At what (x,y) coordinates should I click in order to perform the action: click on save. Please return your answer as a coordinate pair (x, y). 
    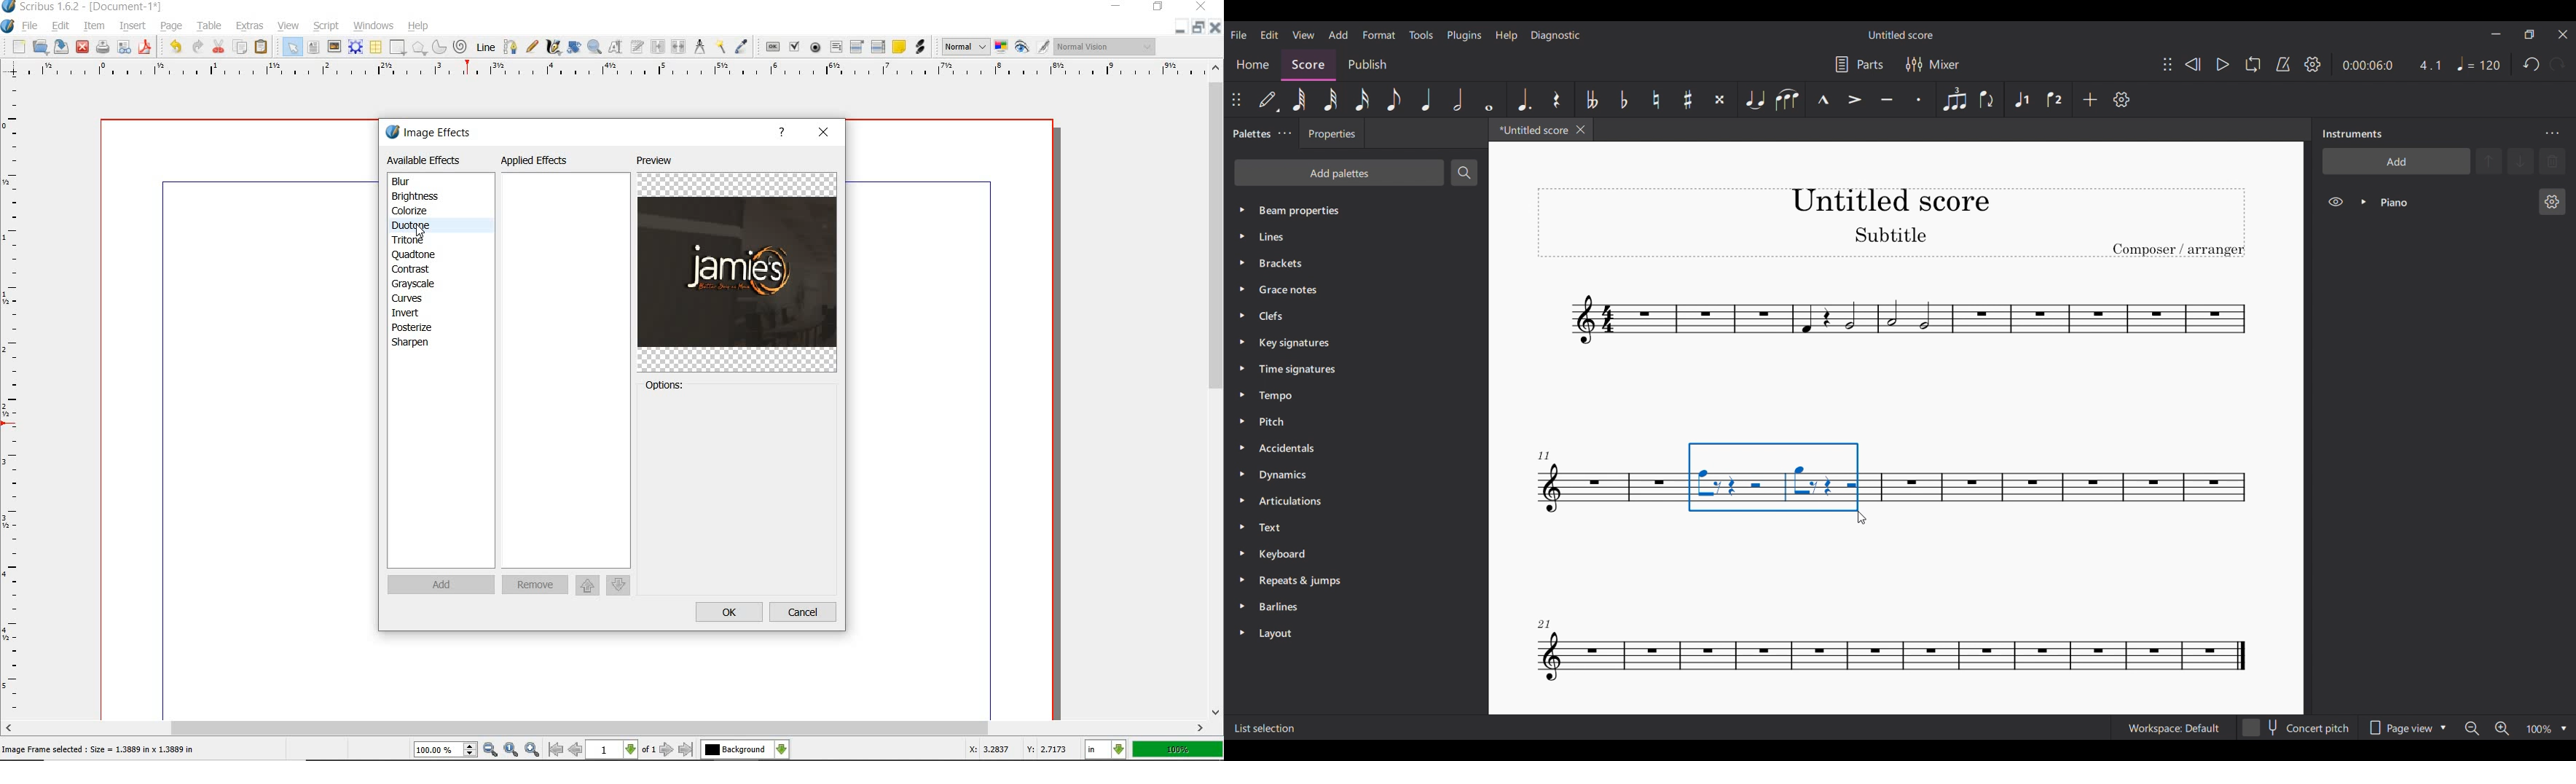
    Looking at the image, I should click on (62, 47).